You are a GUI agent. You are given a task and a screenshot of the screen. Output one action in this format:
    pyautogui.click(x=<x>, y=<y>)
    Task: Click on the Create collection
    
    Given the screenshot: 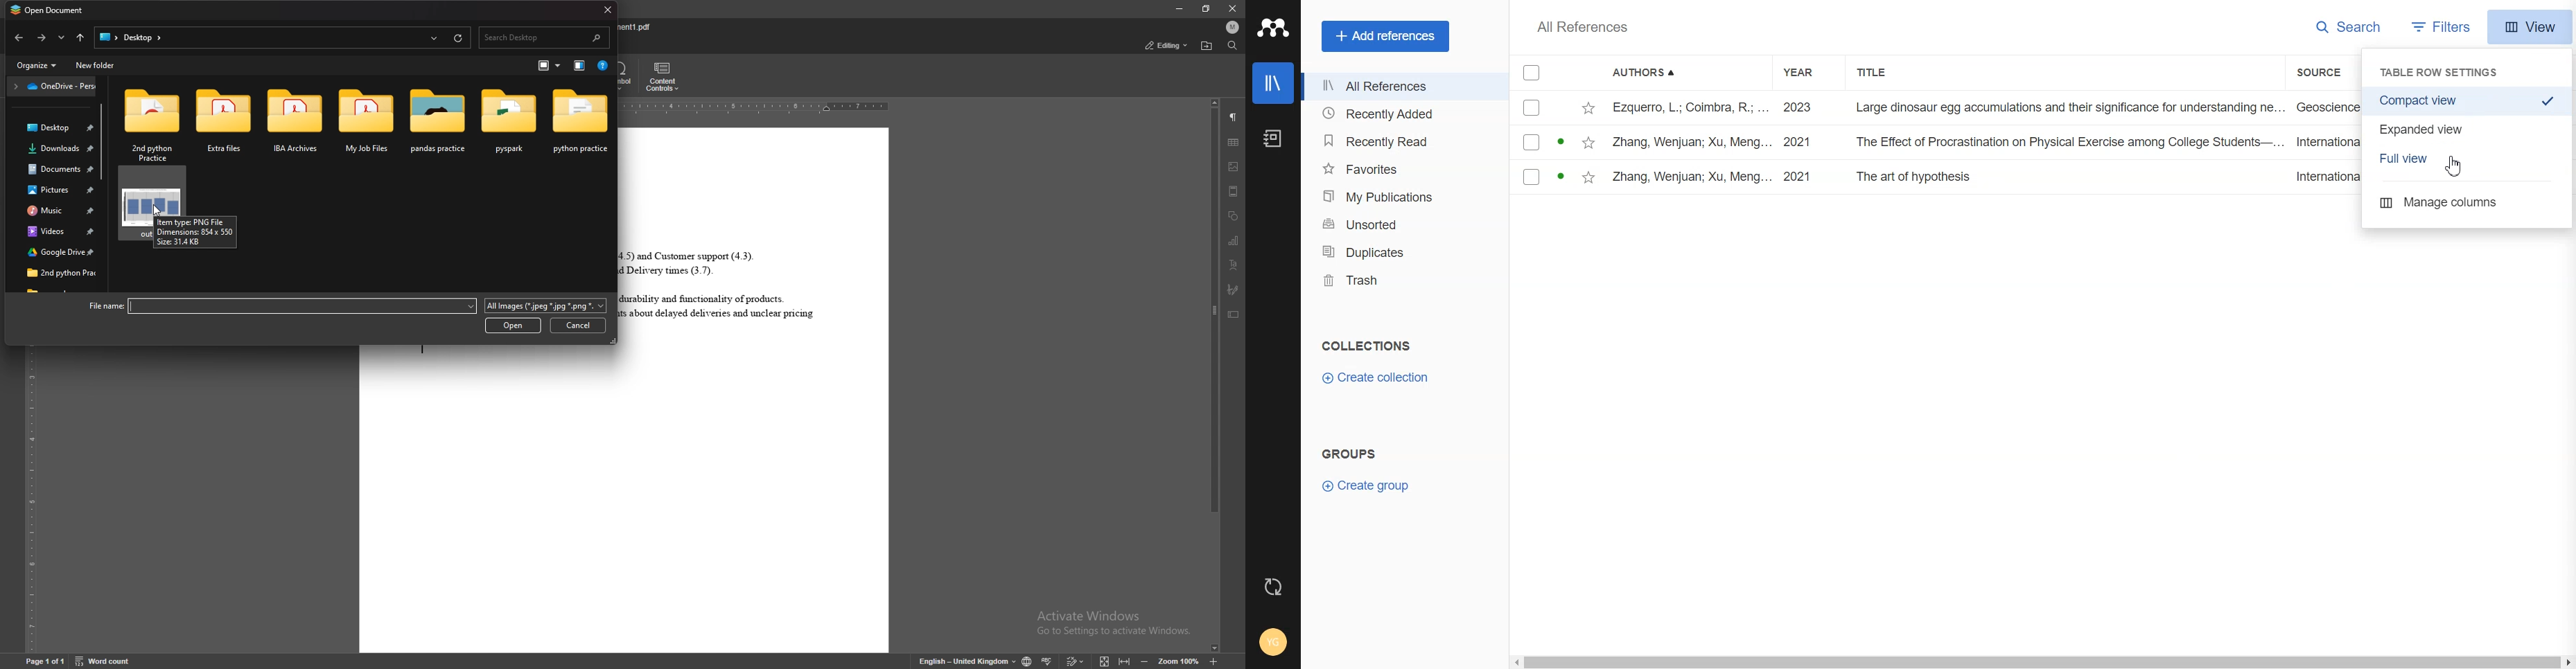 What is the action you would take?
    pyautogui.click(x=1381, y=377)
    